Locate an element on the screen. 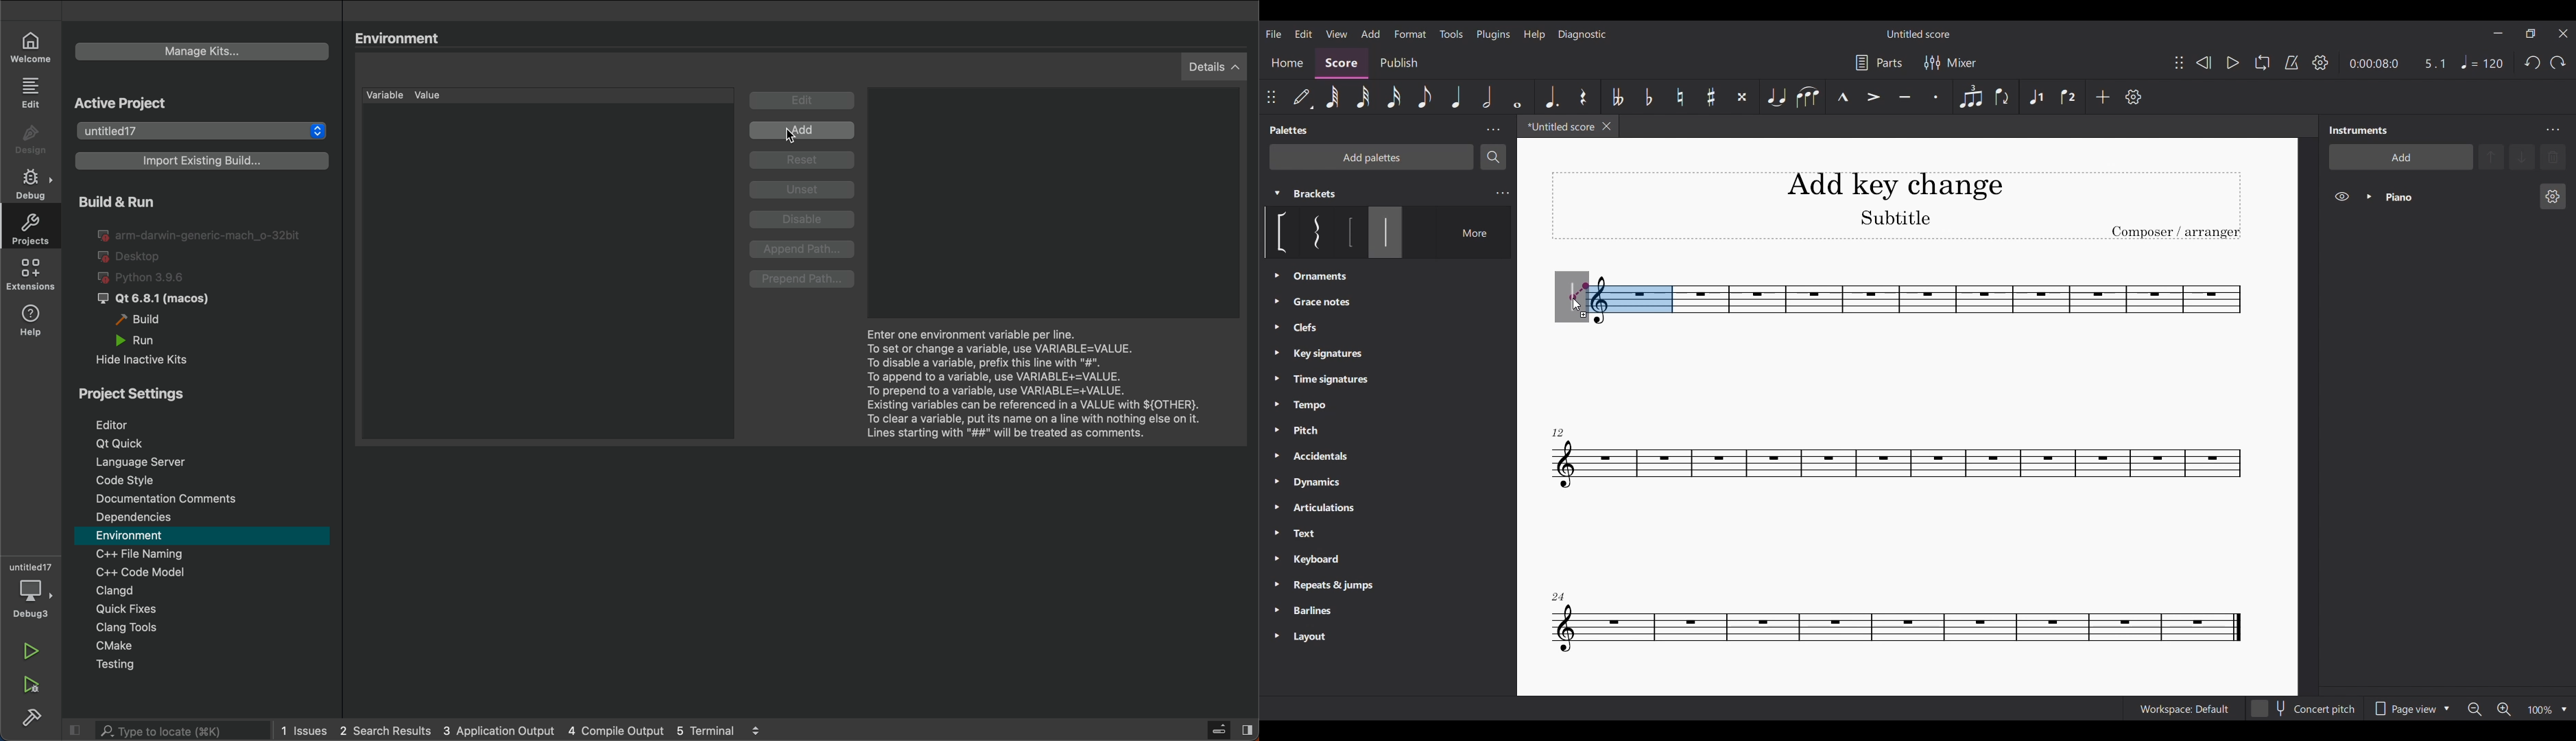 The image size is (2576, 756). Staccato is located at coordinates (1936, 97).